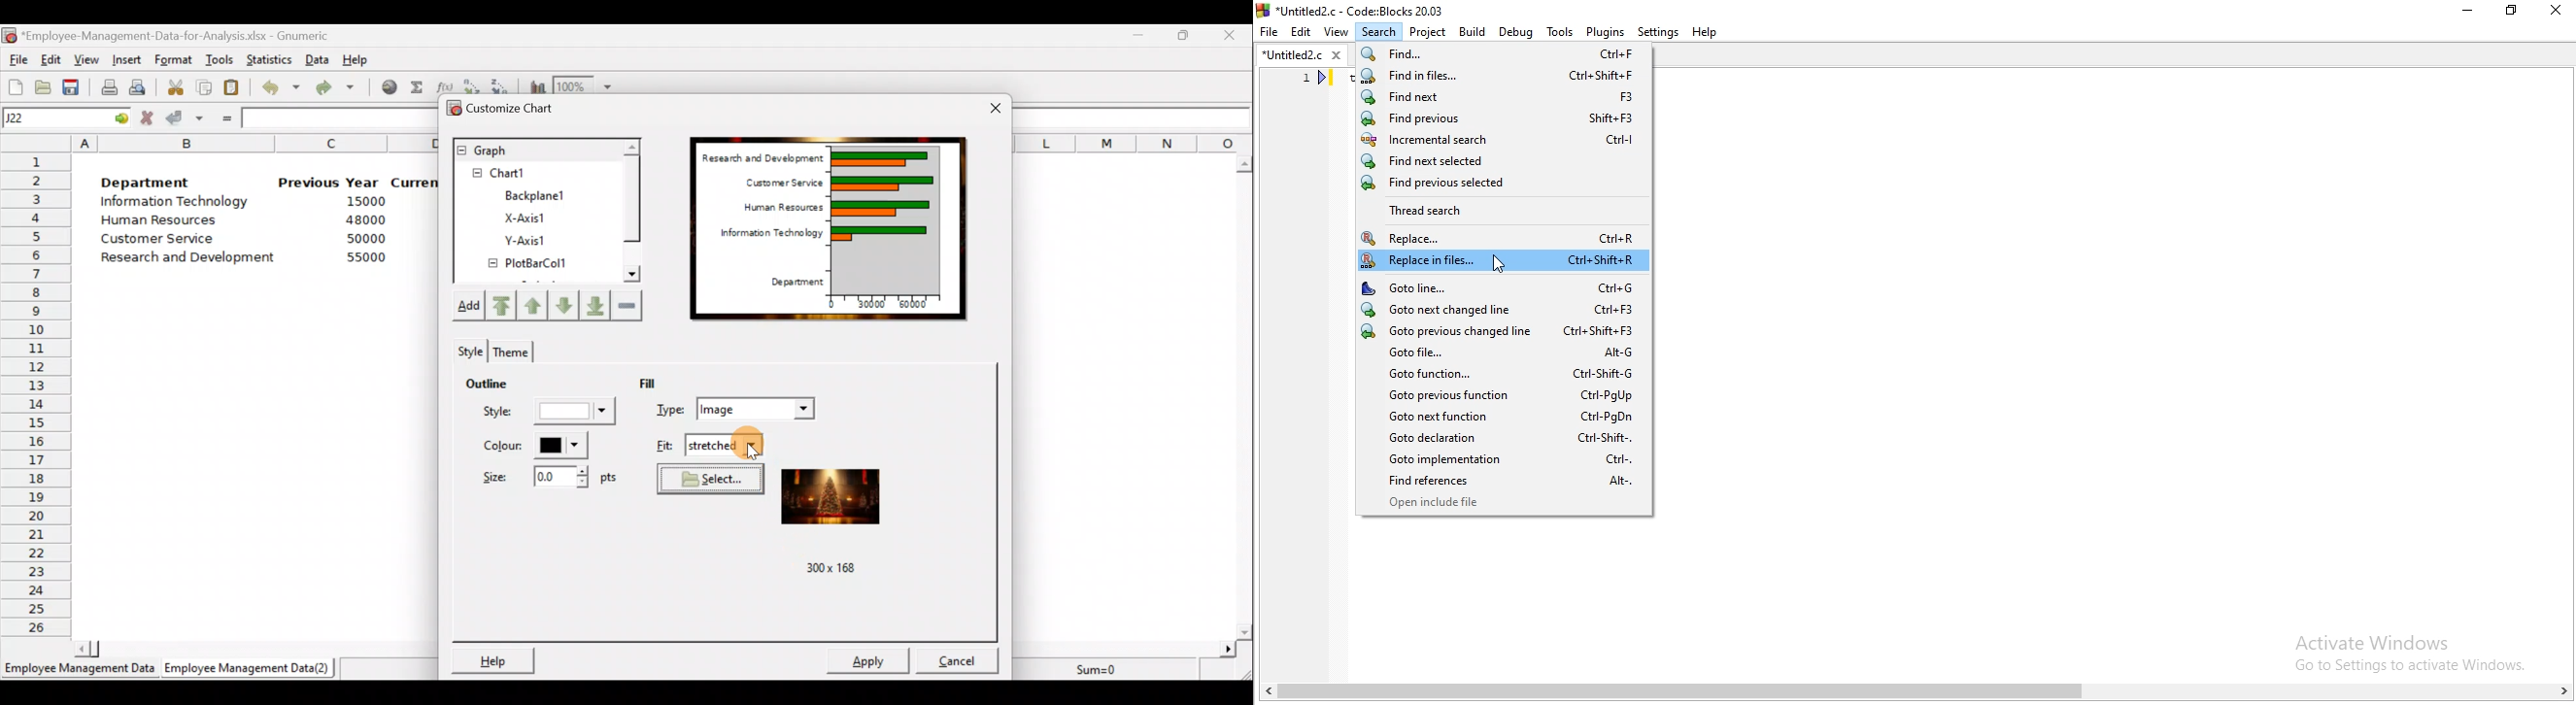  What do you see at coordinates (535, 85) in the screenshot?
I see `Insert a chart` at bounding box center [535, 85].